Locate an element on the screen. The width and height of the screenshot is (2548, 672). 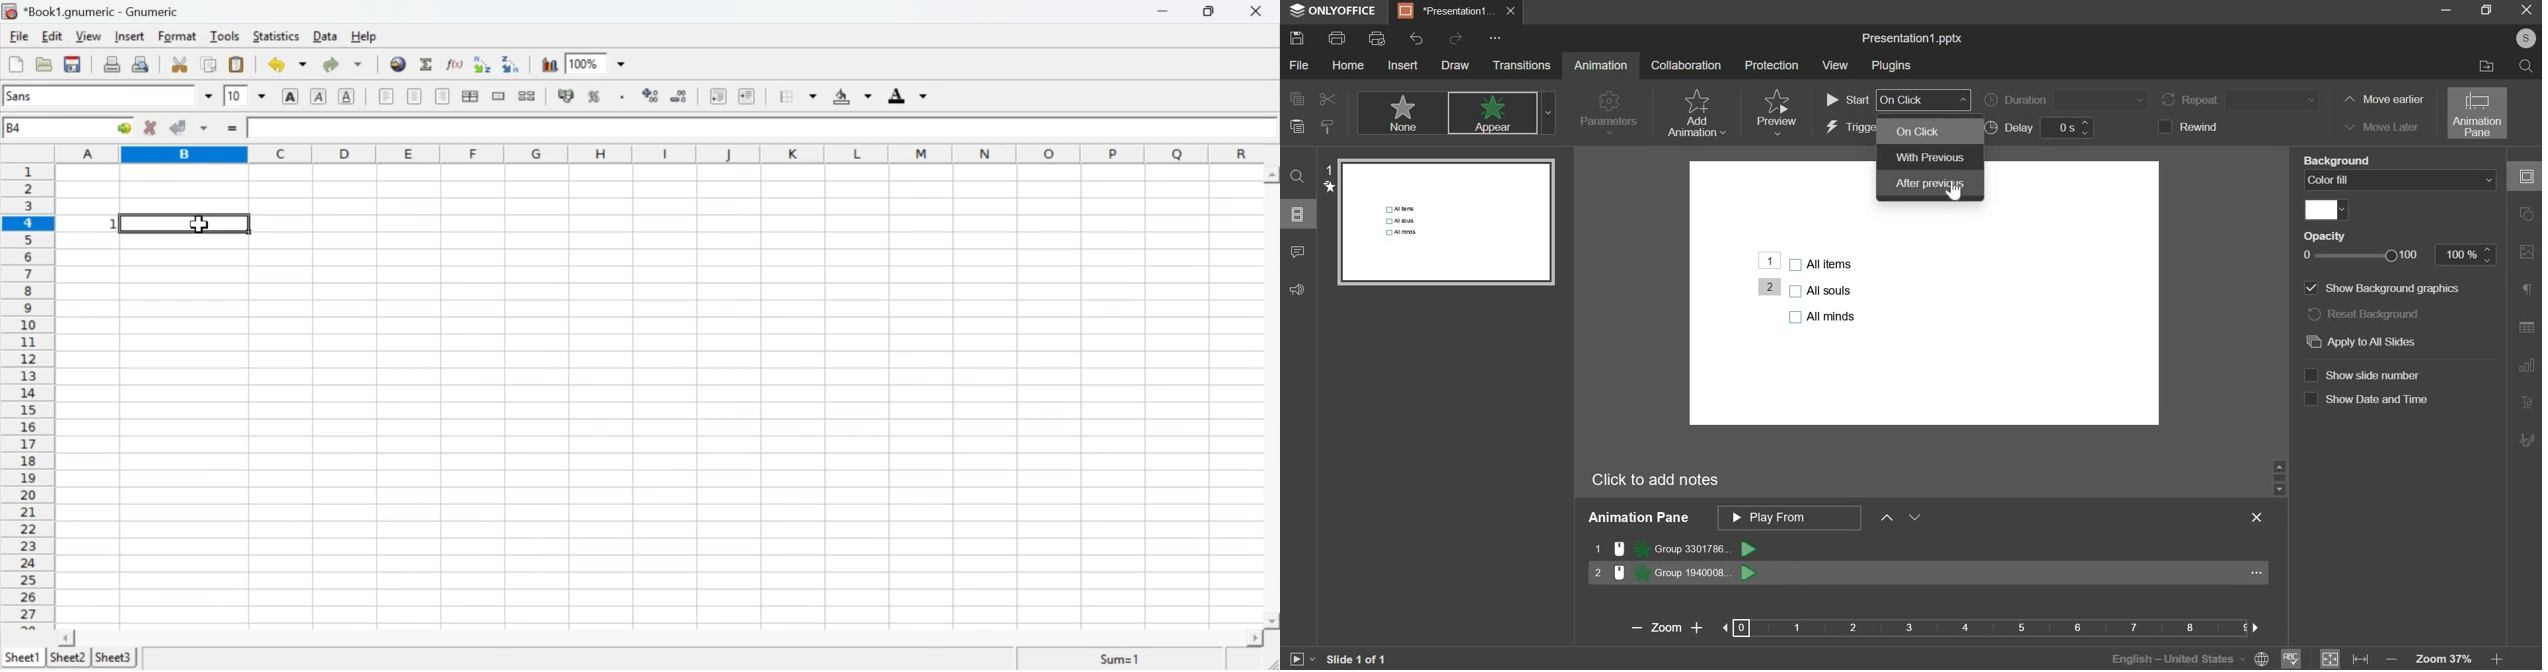
move earlier is located at coordinates (2381, 100).